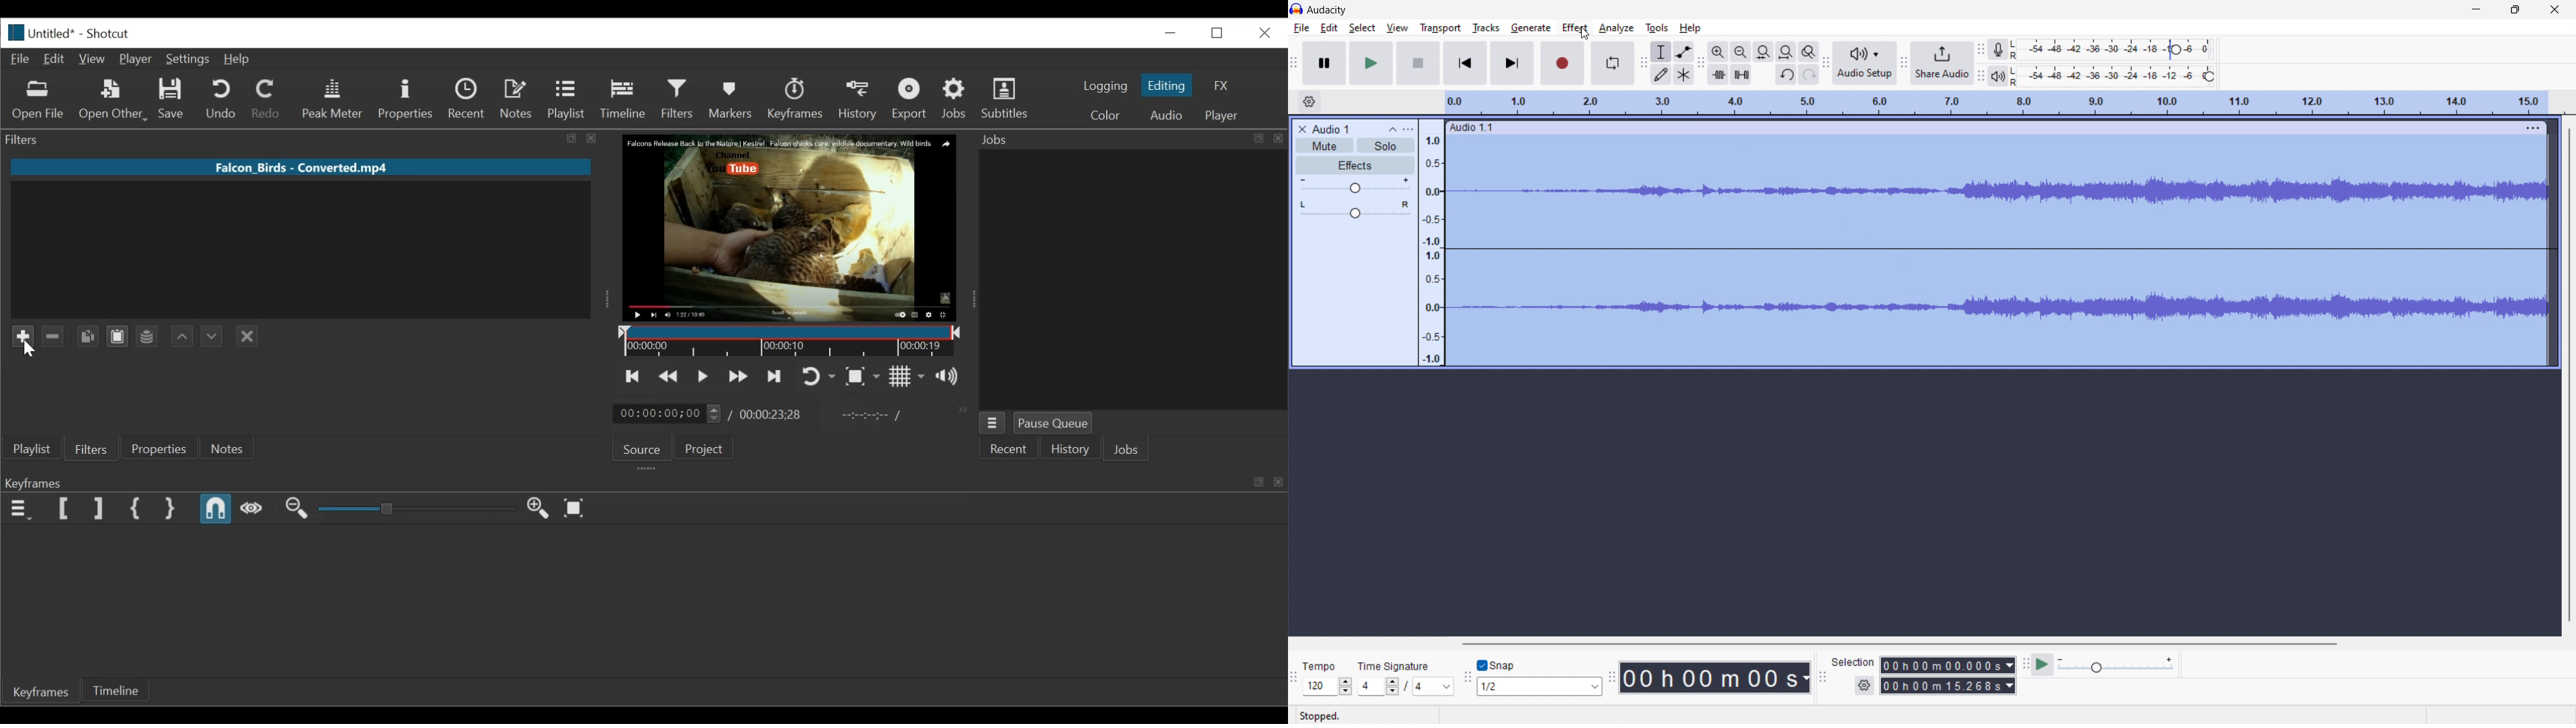  I want to click on Subtitles, so click(1005, 99).